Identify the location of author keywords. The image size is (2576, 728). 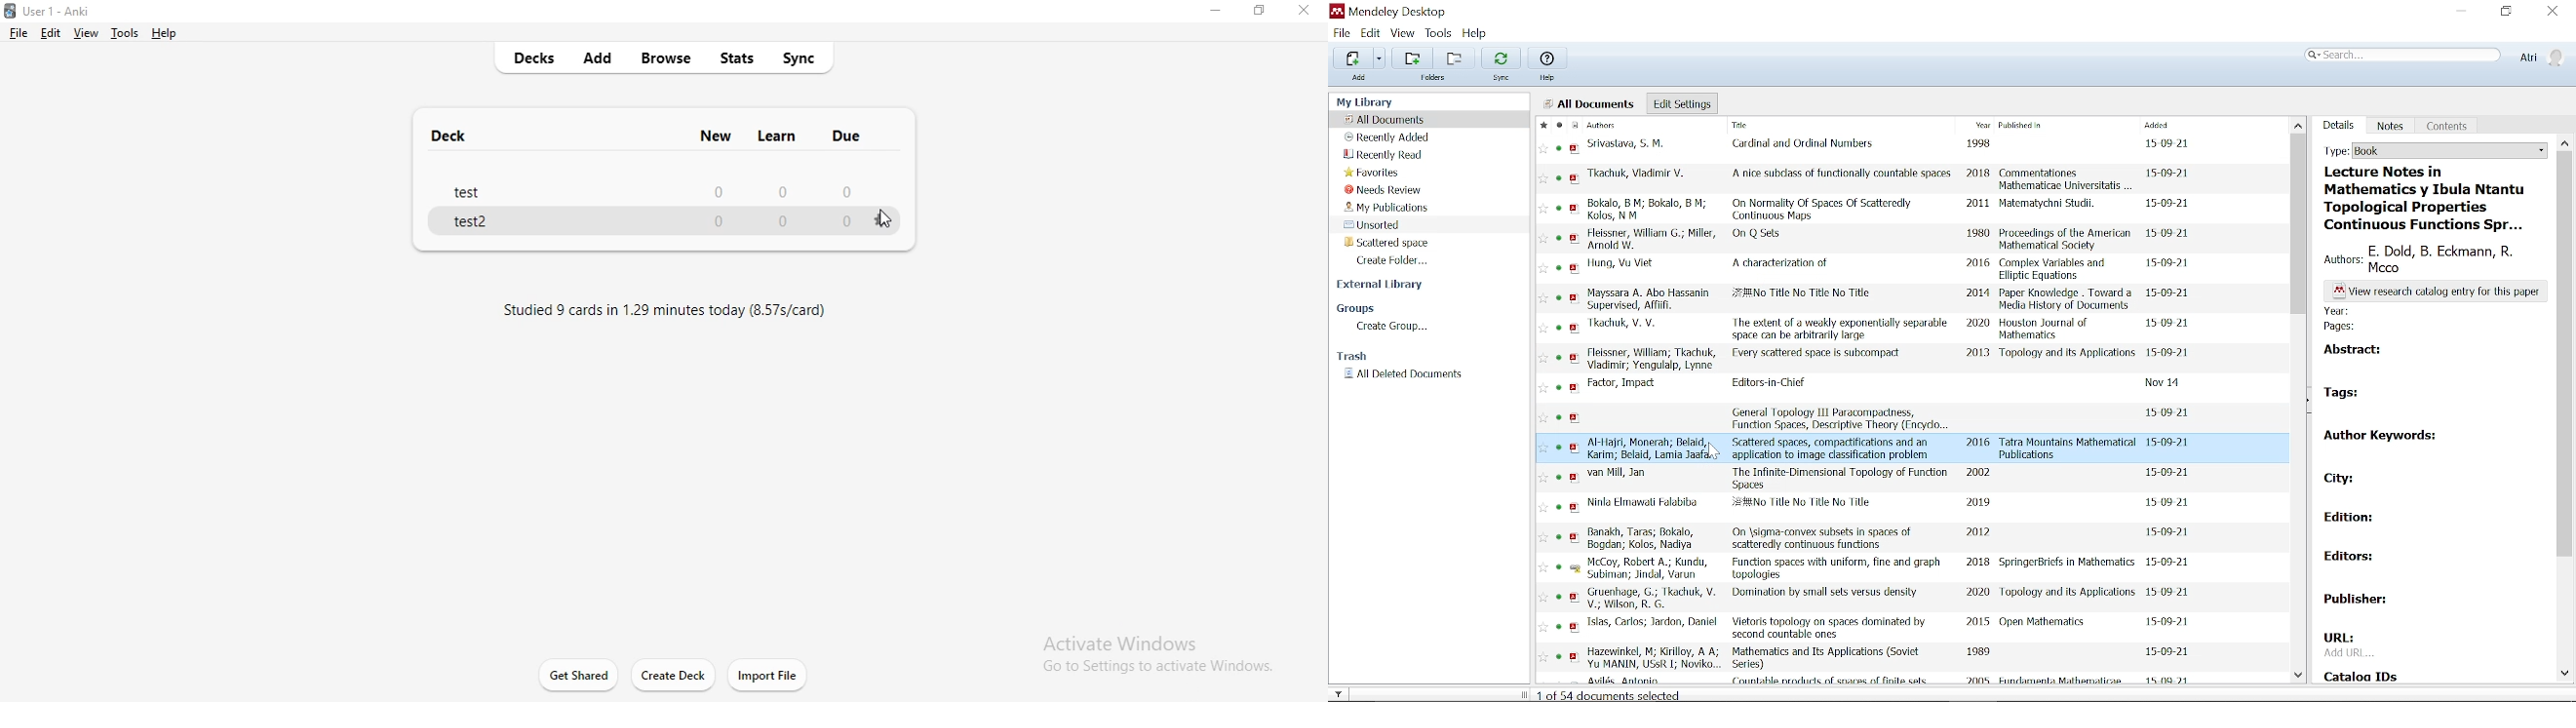
(2379, 440).